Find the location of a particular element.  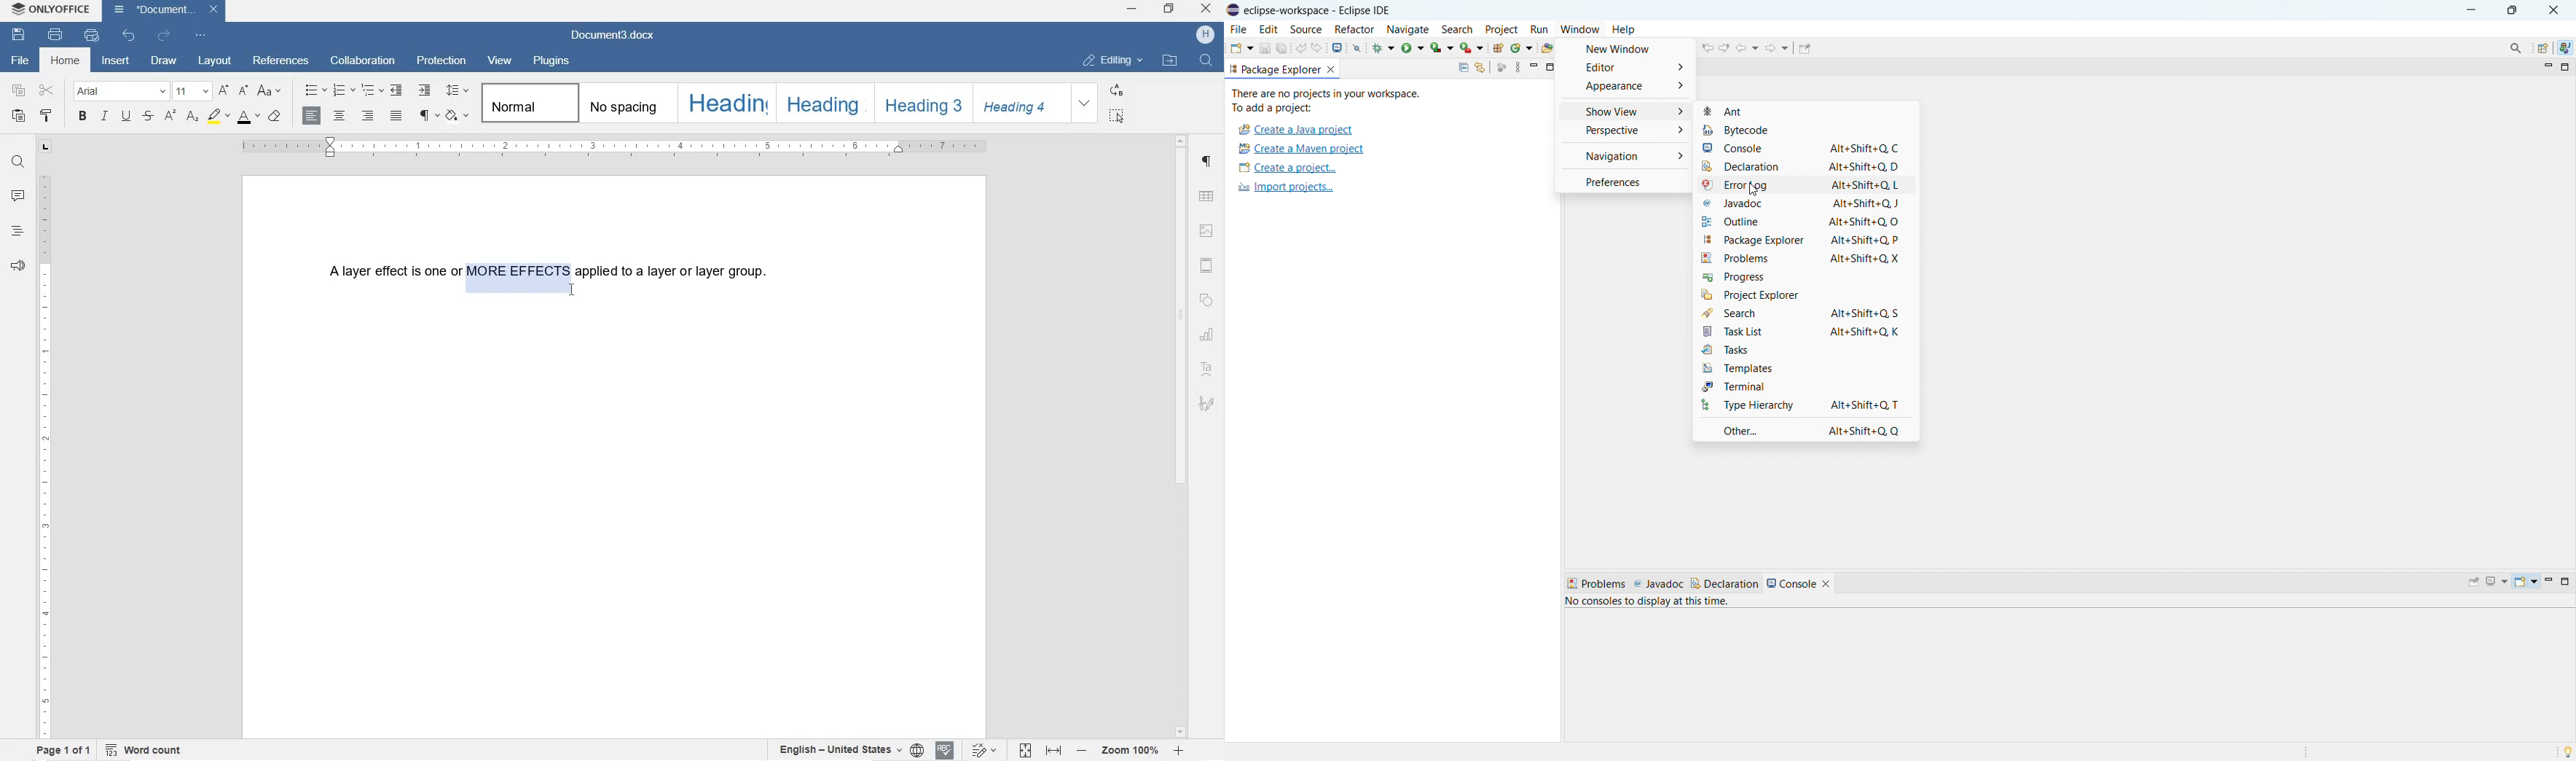

collapse all is located at coordinates (1462, 67).